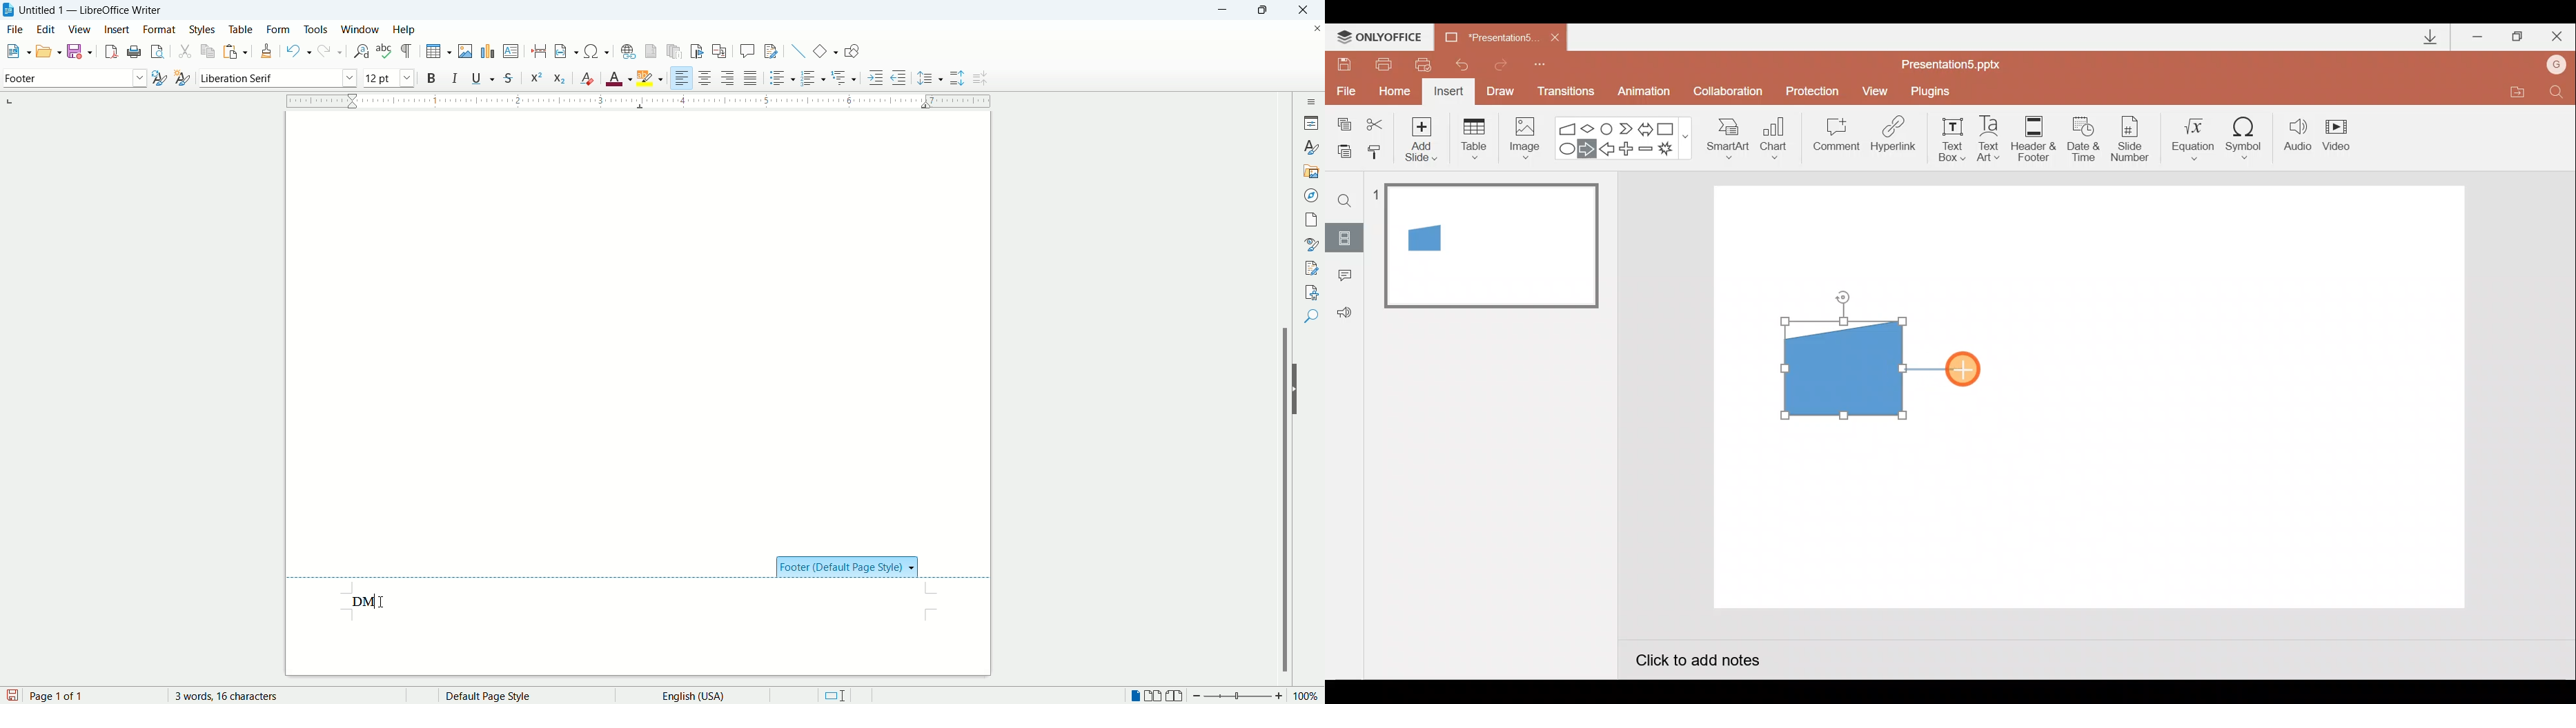  Describe the element at coordinates (1227, 9) in the screenshot. I see `minimize` at that location.